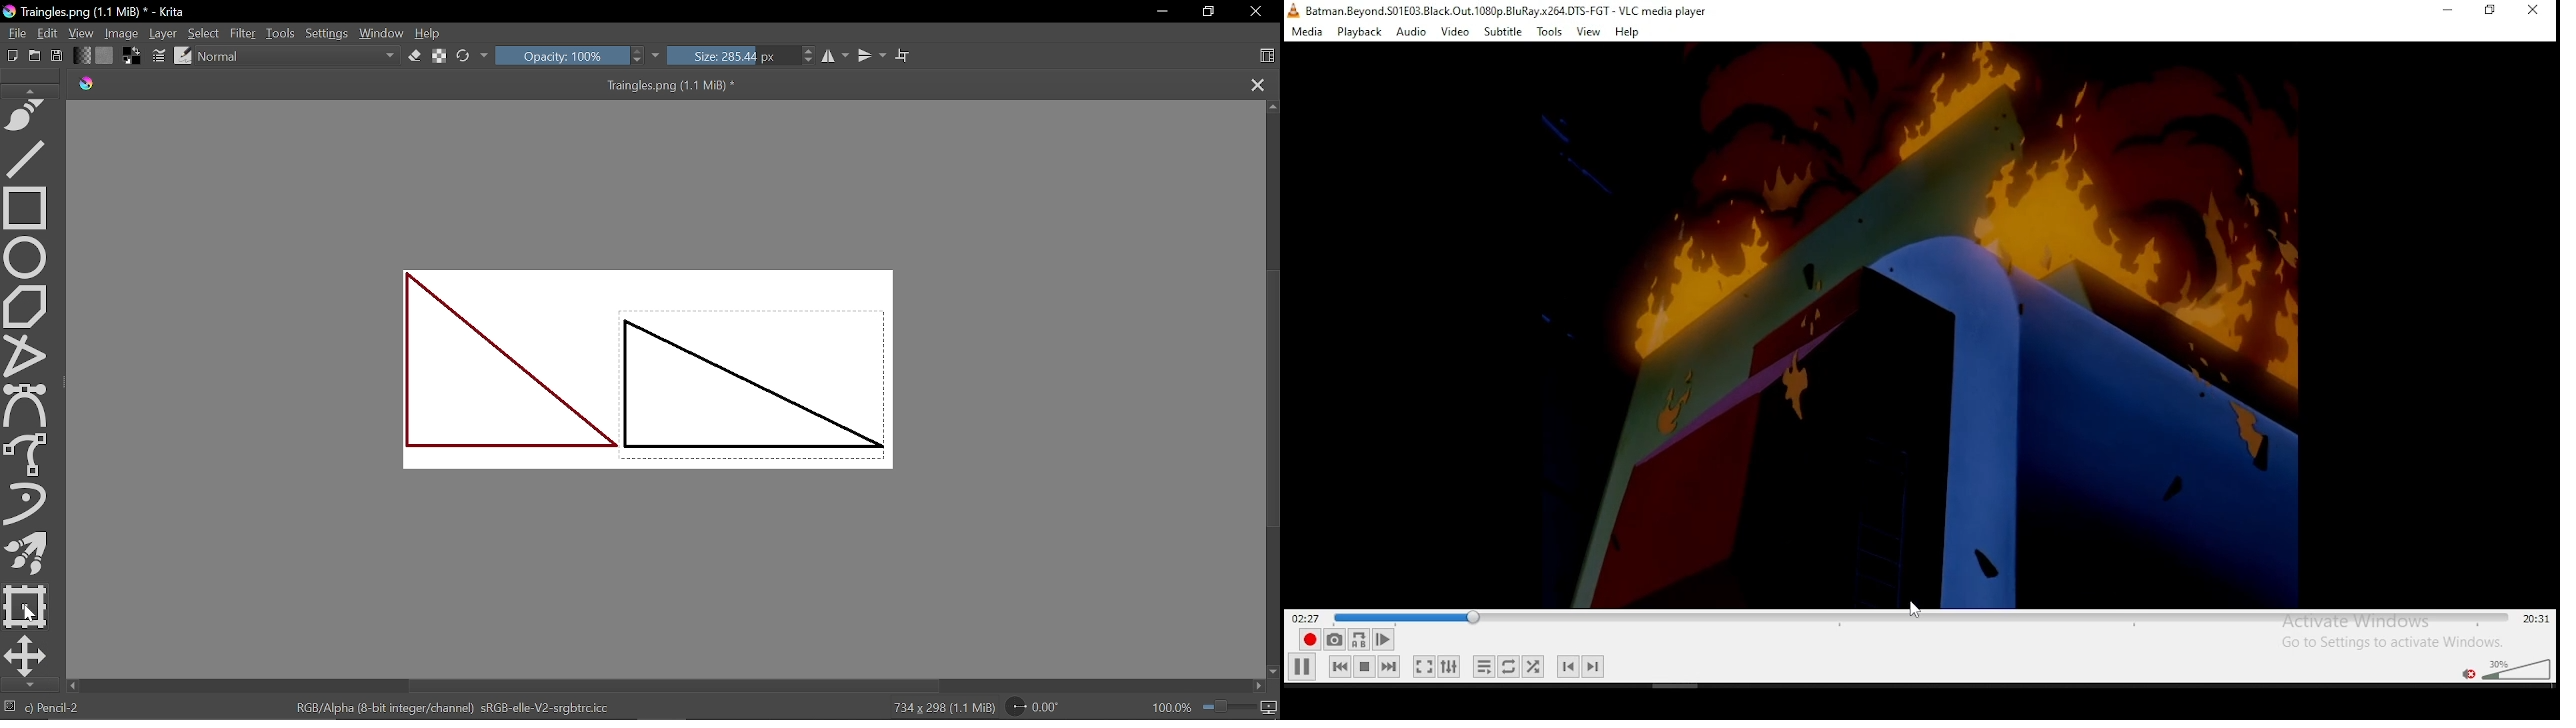  Describe the element at coordinates (183, 55) in the screenshot. I see `Choose brush preset` at that location.